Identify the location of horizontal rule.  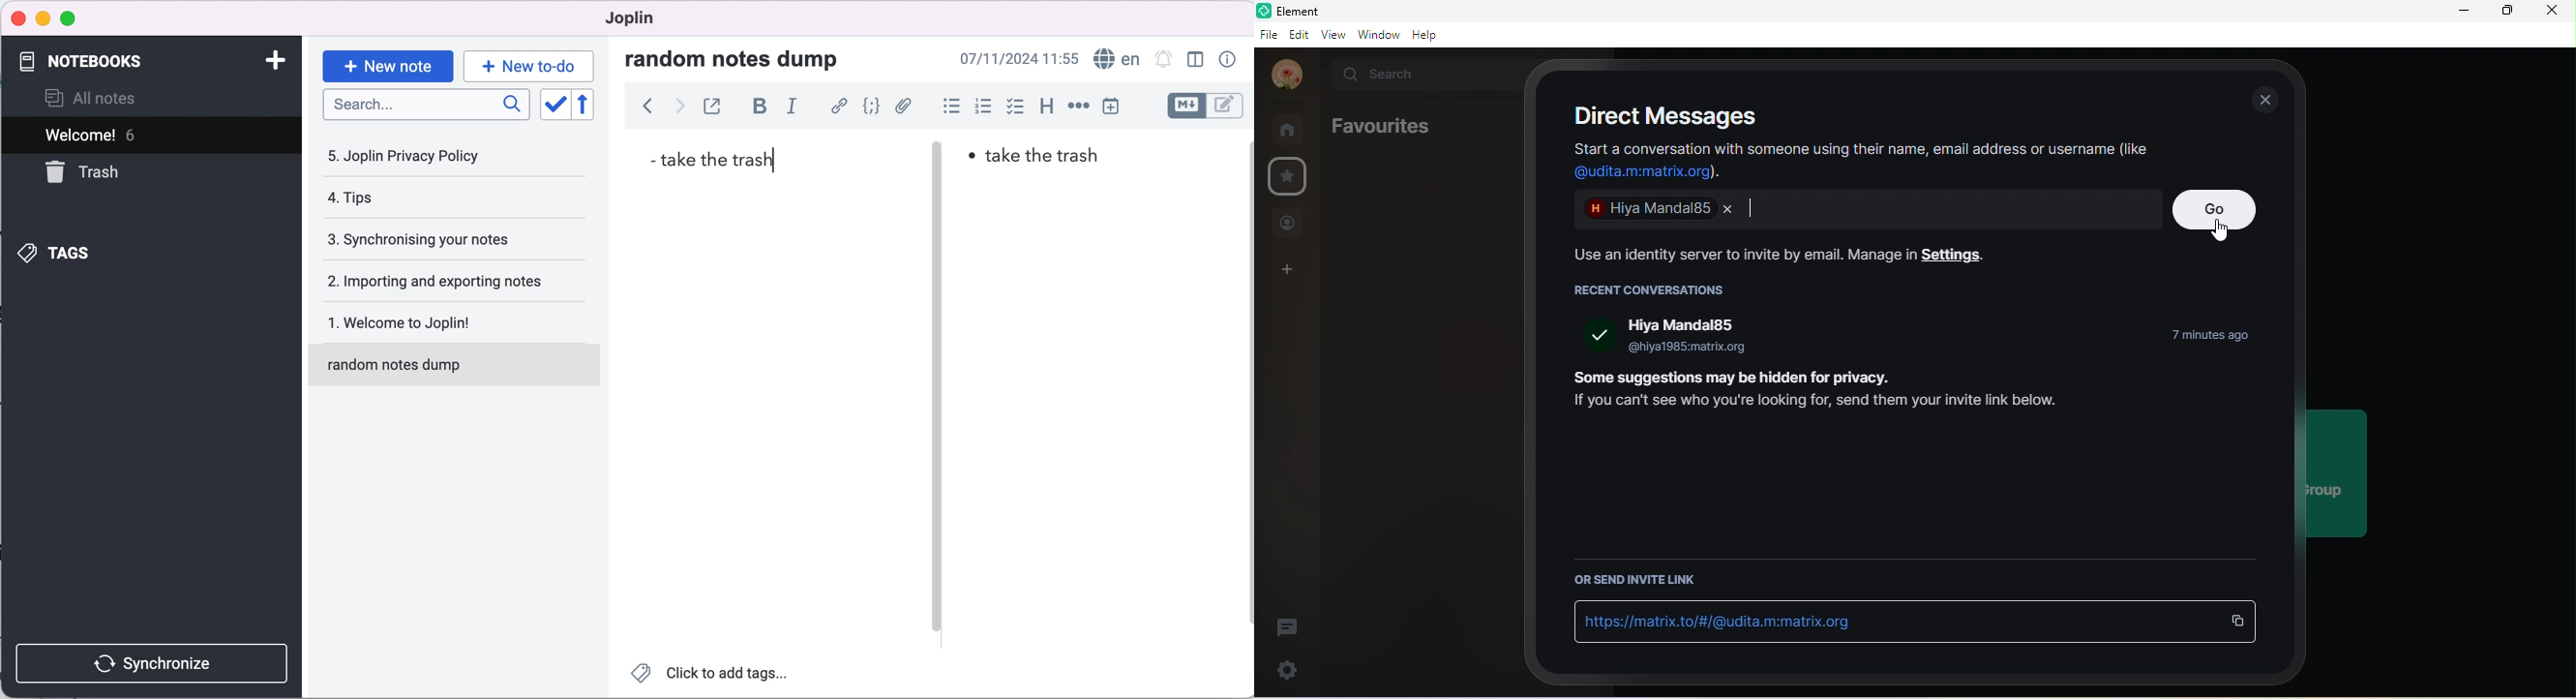
(1079, 106).